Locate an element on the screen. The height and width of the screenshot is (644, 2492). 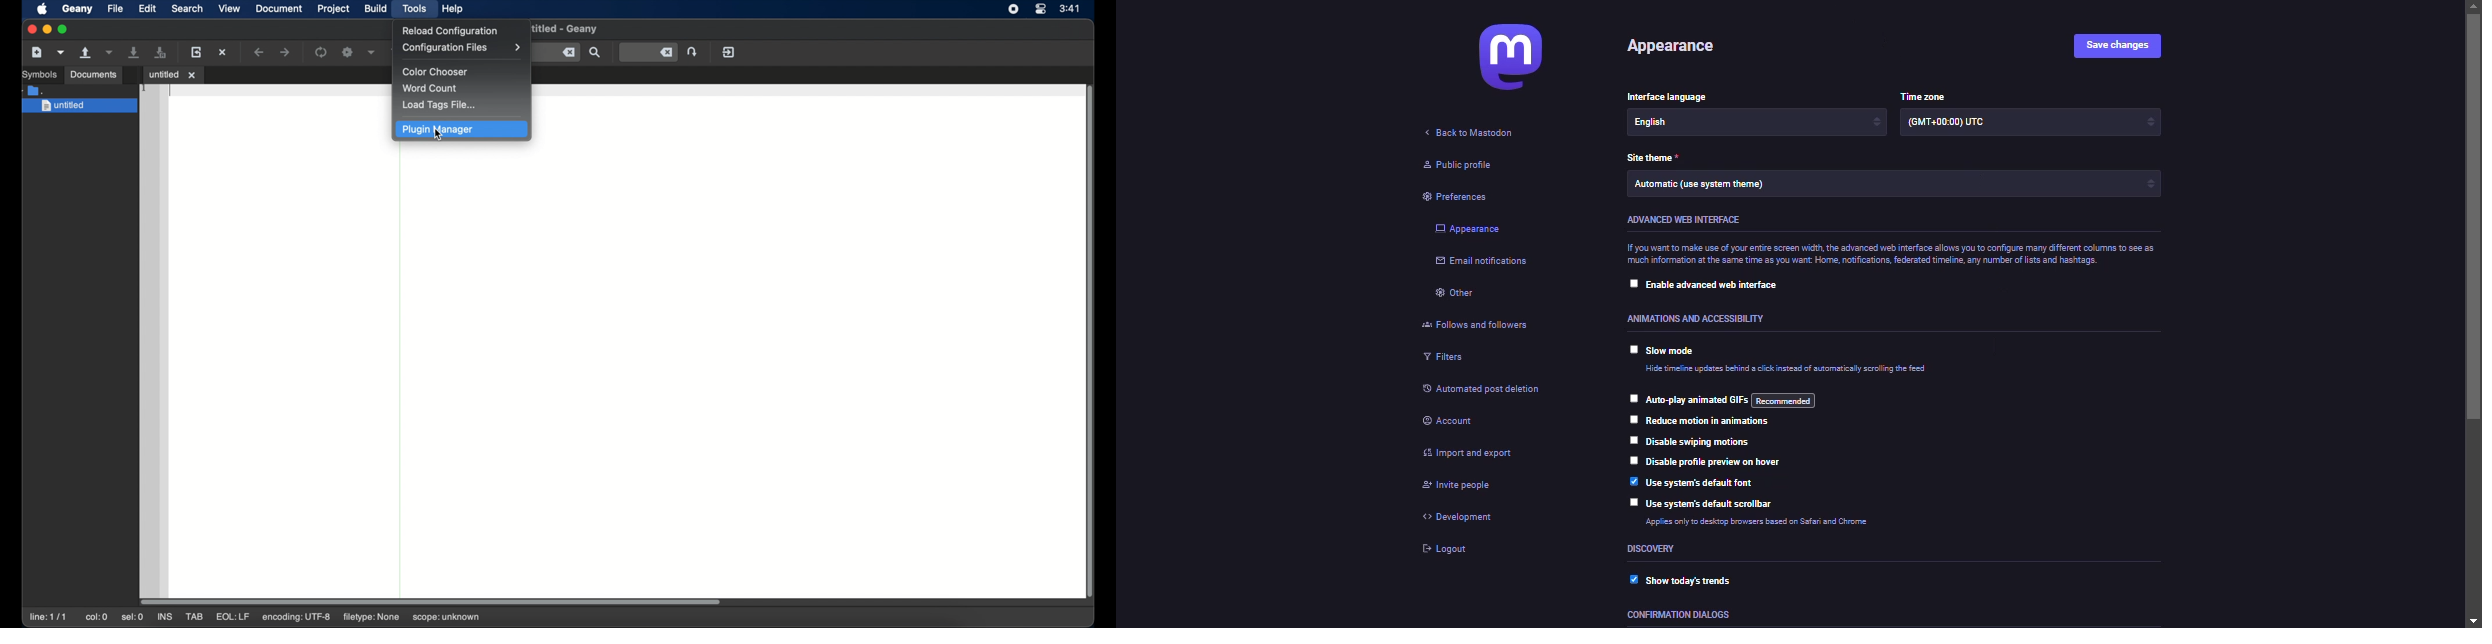
email notifications is located at coordinates (1485, 262).